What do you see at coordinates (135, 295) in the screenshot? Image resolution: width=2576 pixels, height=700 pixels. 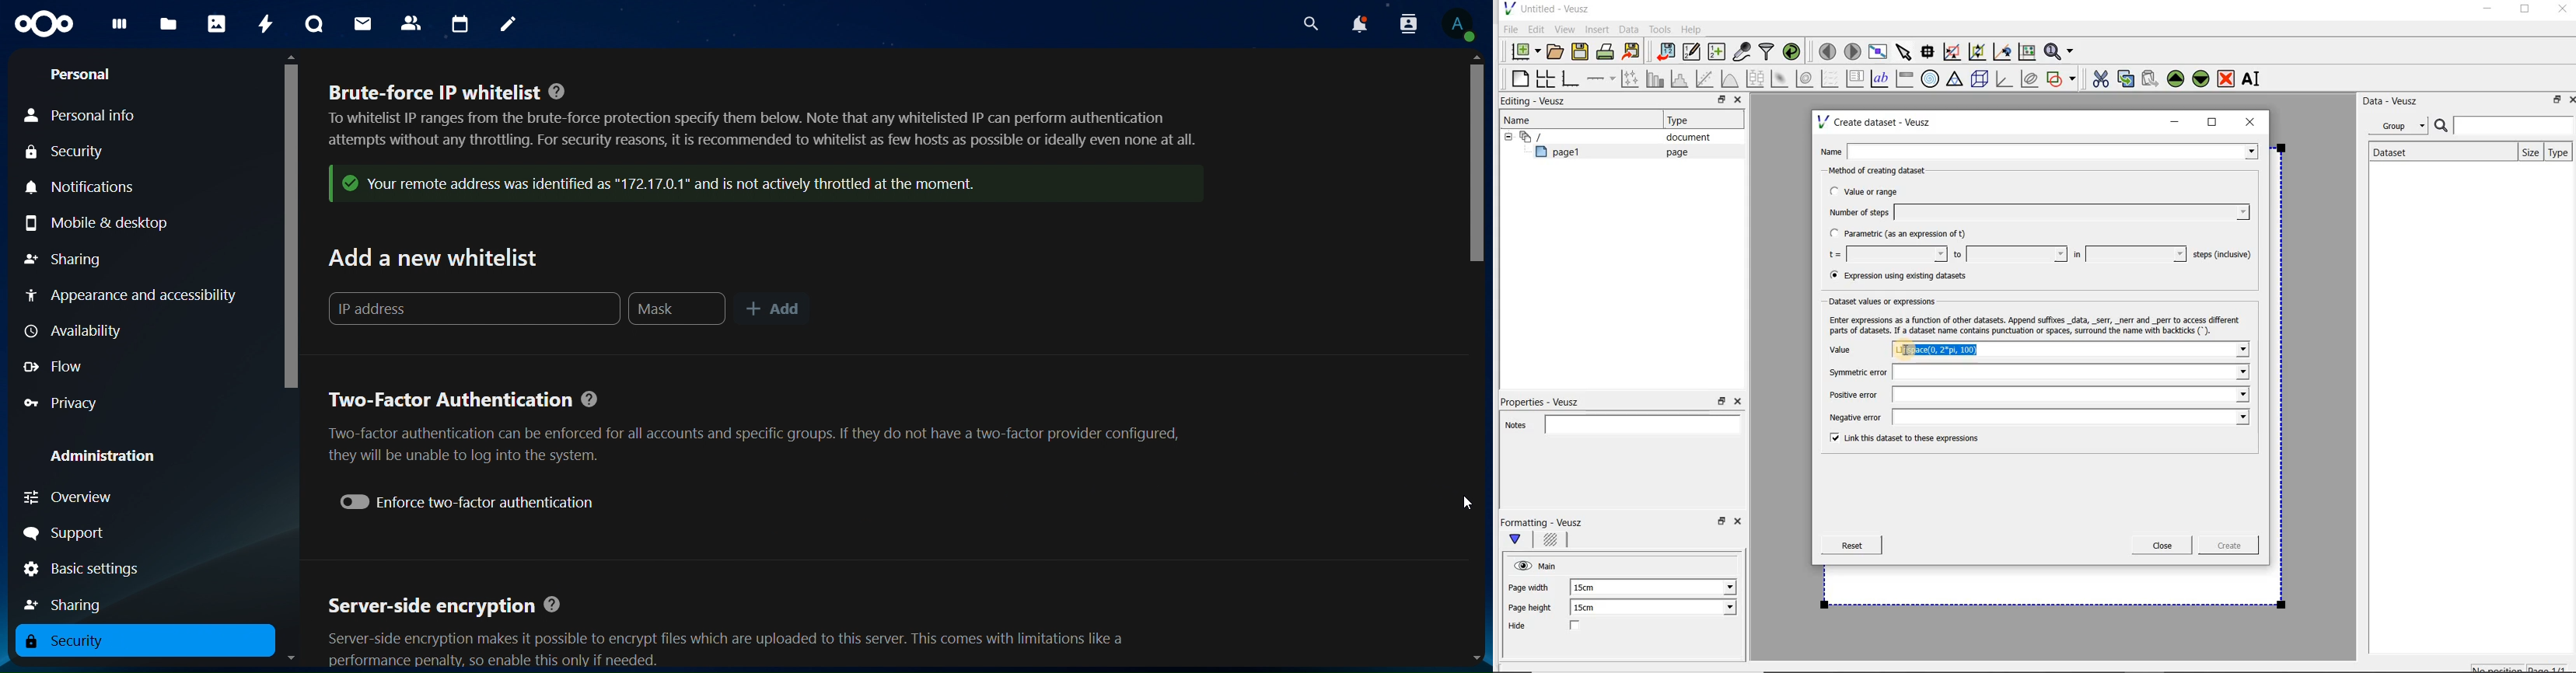 I see `appearance and accessibilty` at bounding box center [135, 295].